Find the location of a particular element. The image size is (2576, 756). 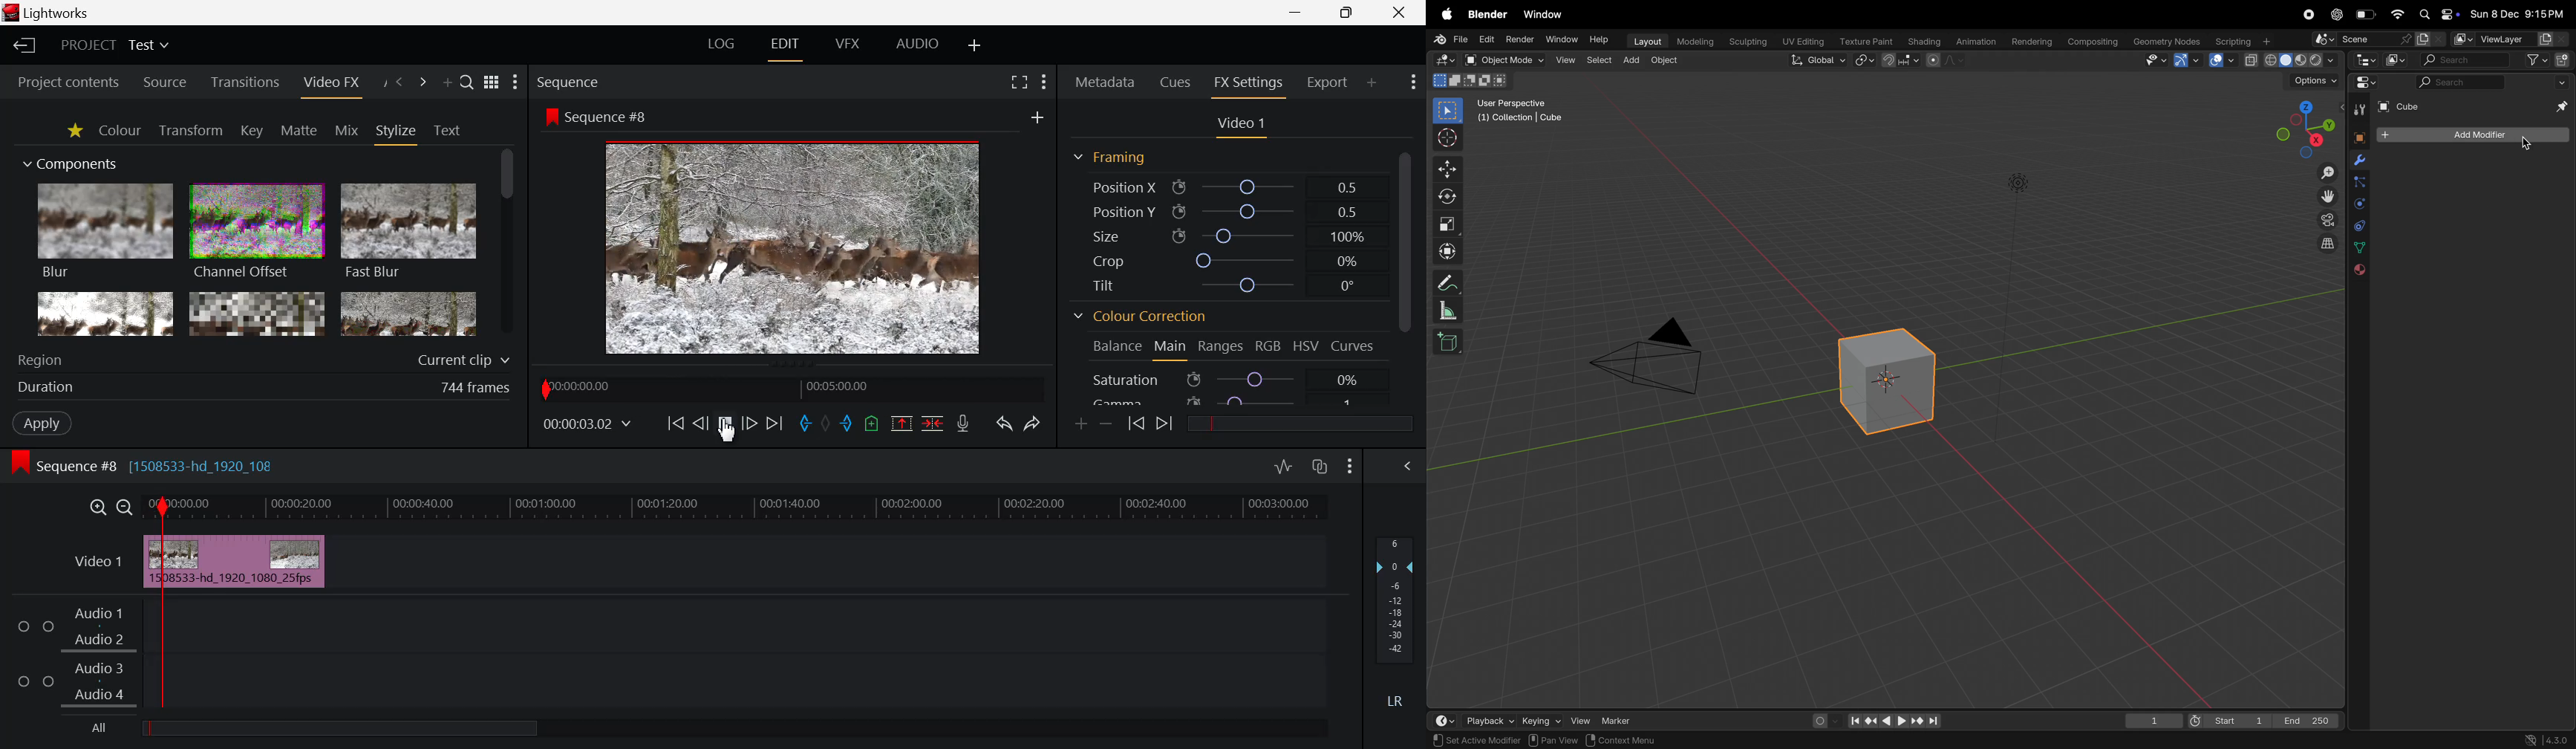

add cube is located at coordinates (1448, 343).